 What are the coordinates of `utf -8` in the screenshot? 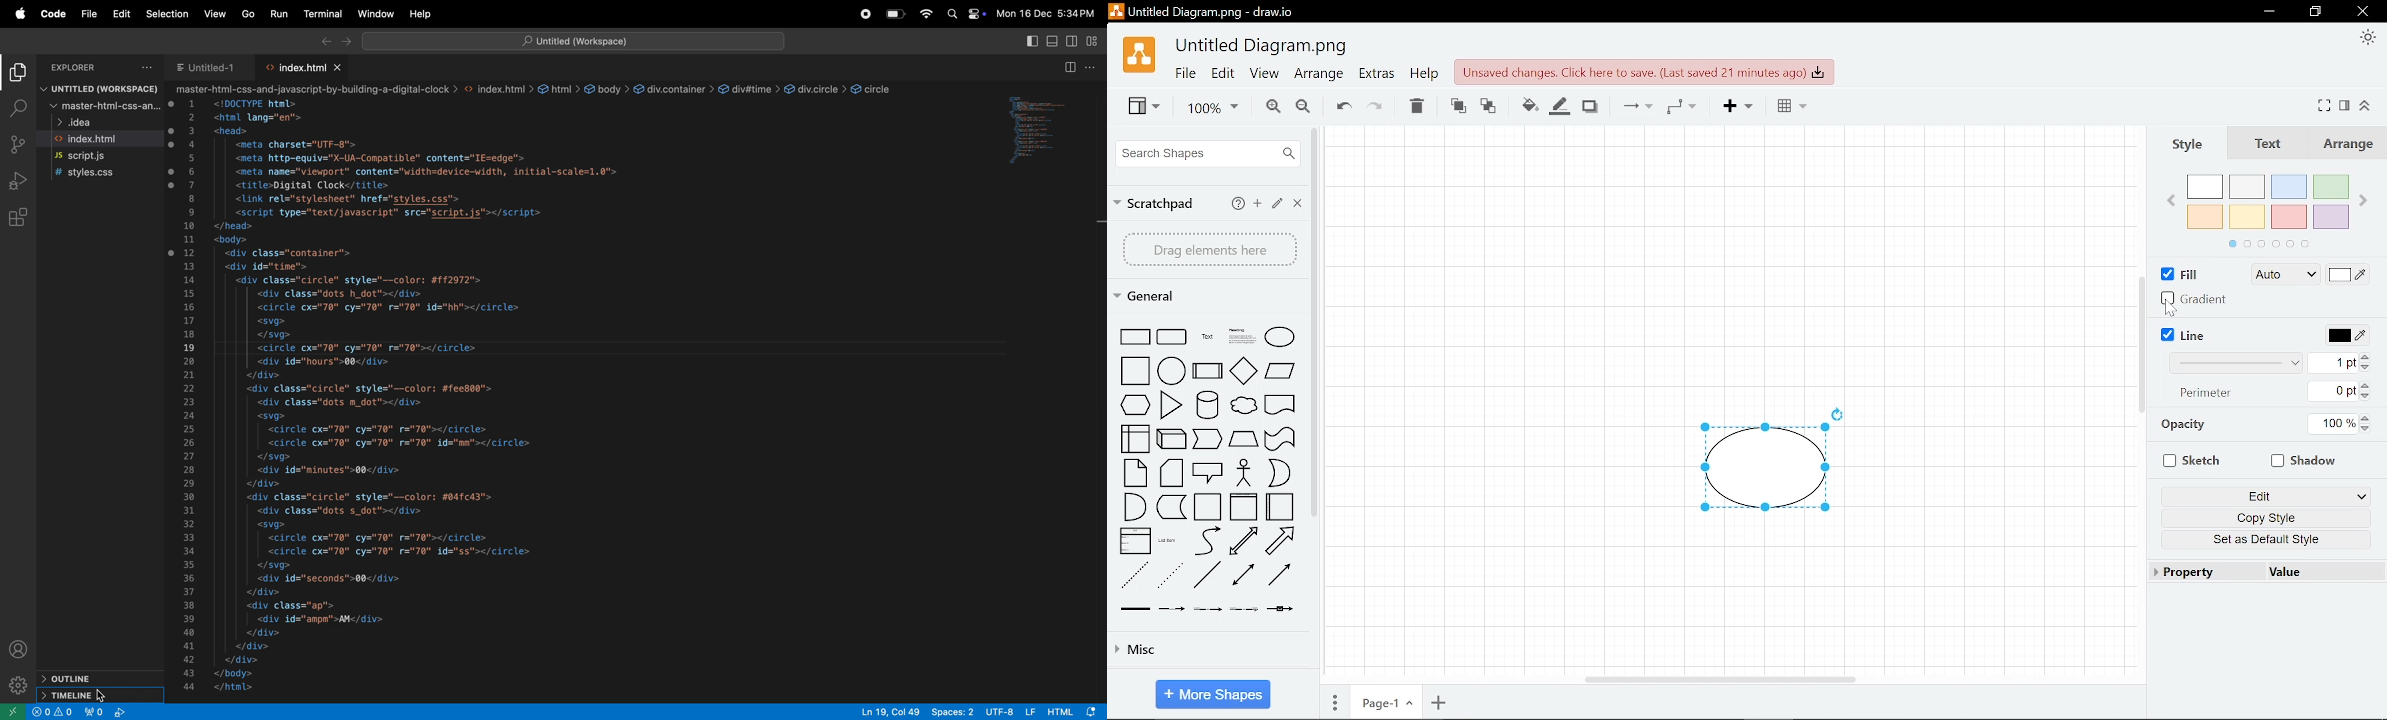 It's located at (1000, 711).